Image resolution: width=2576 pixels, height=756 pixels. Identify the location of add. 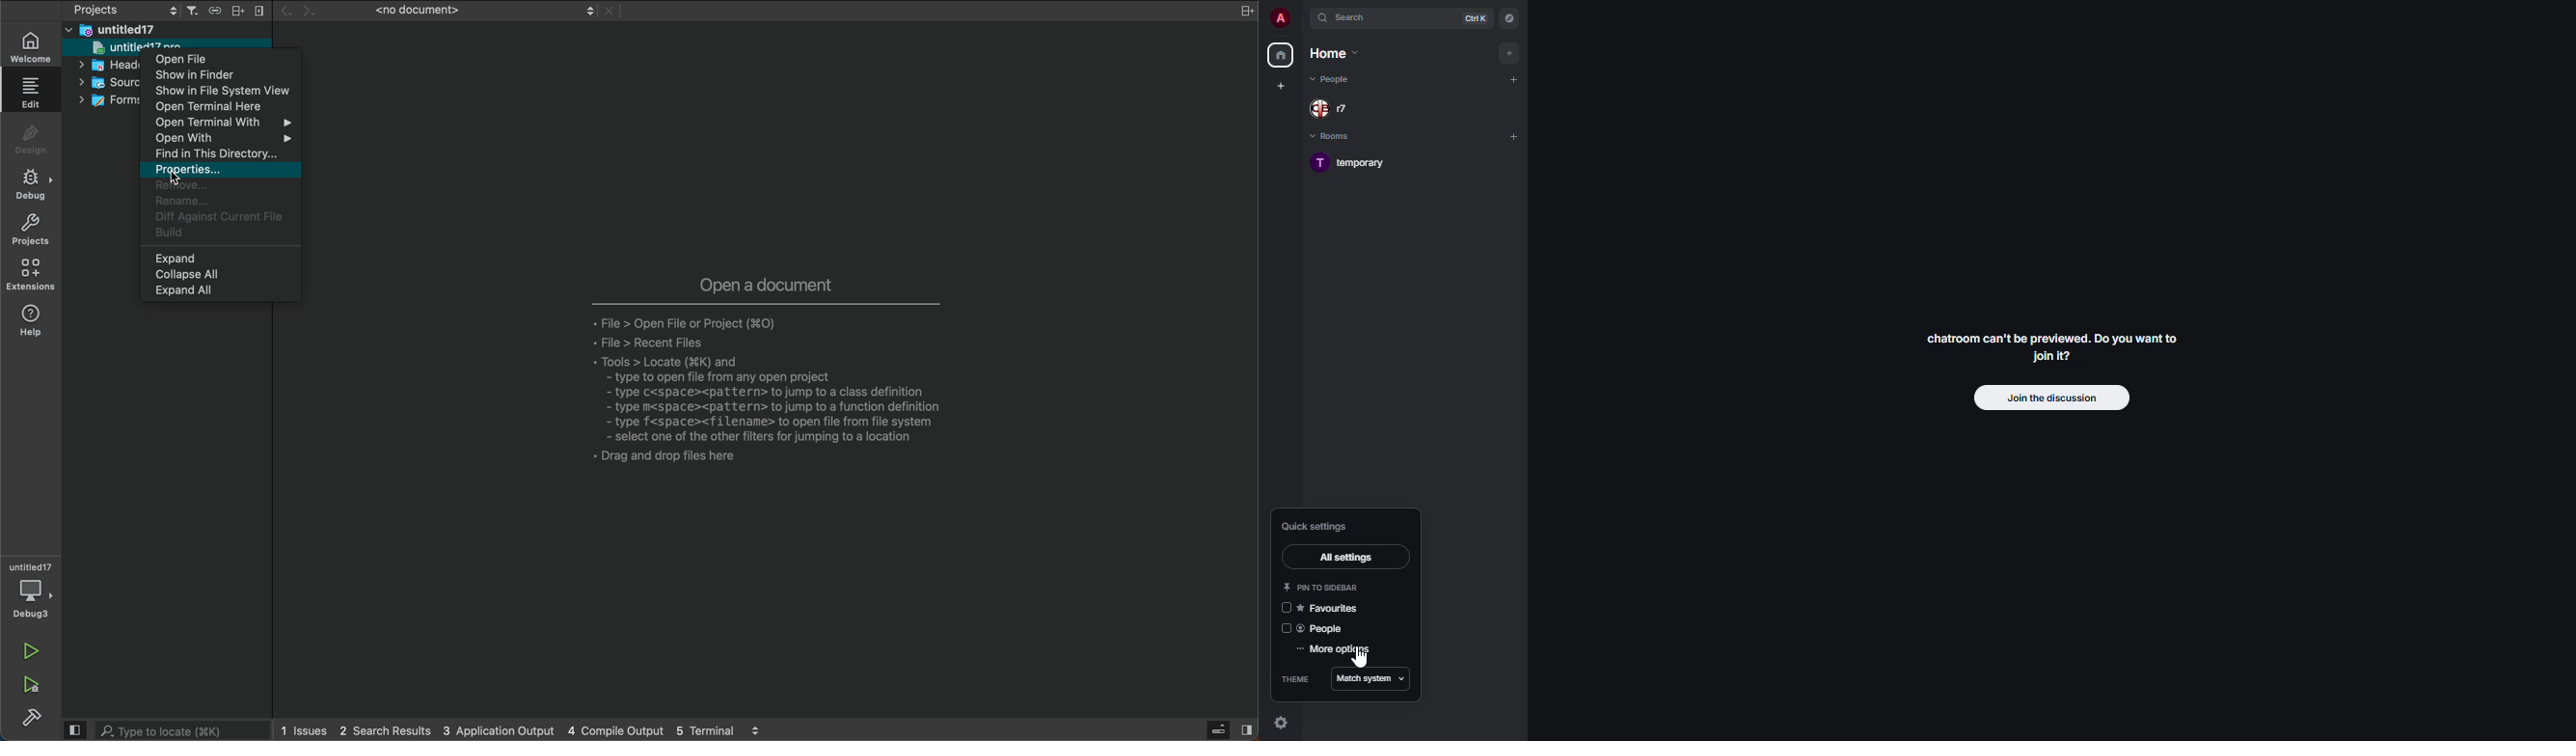
(1510, 51).